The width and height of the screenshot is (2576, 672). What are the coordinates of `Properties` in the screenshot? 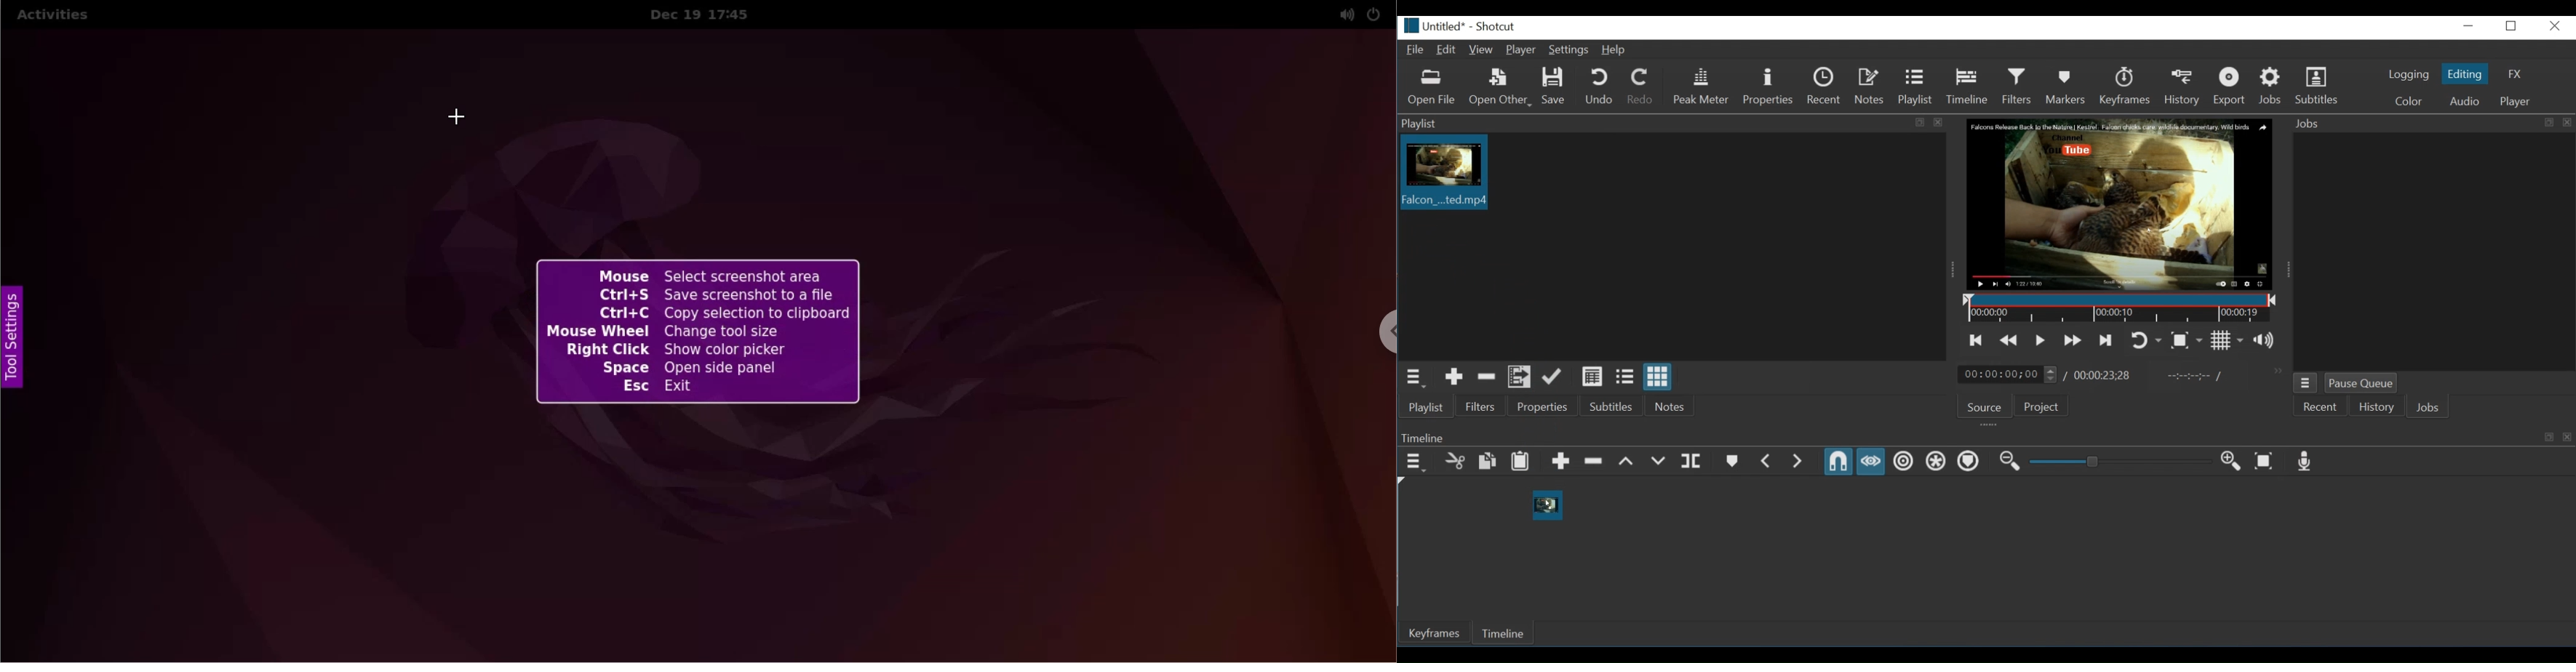 It's located at (1768, 87).